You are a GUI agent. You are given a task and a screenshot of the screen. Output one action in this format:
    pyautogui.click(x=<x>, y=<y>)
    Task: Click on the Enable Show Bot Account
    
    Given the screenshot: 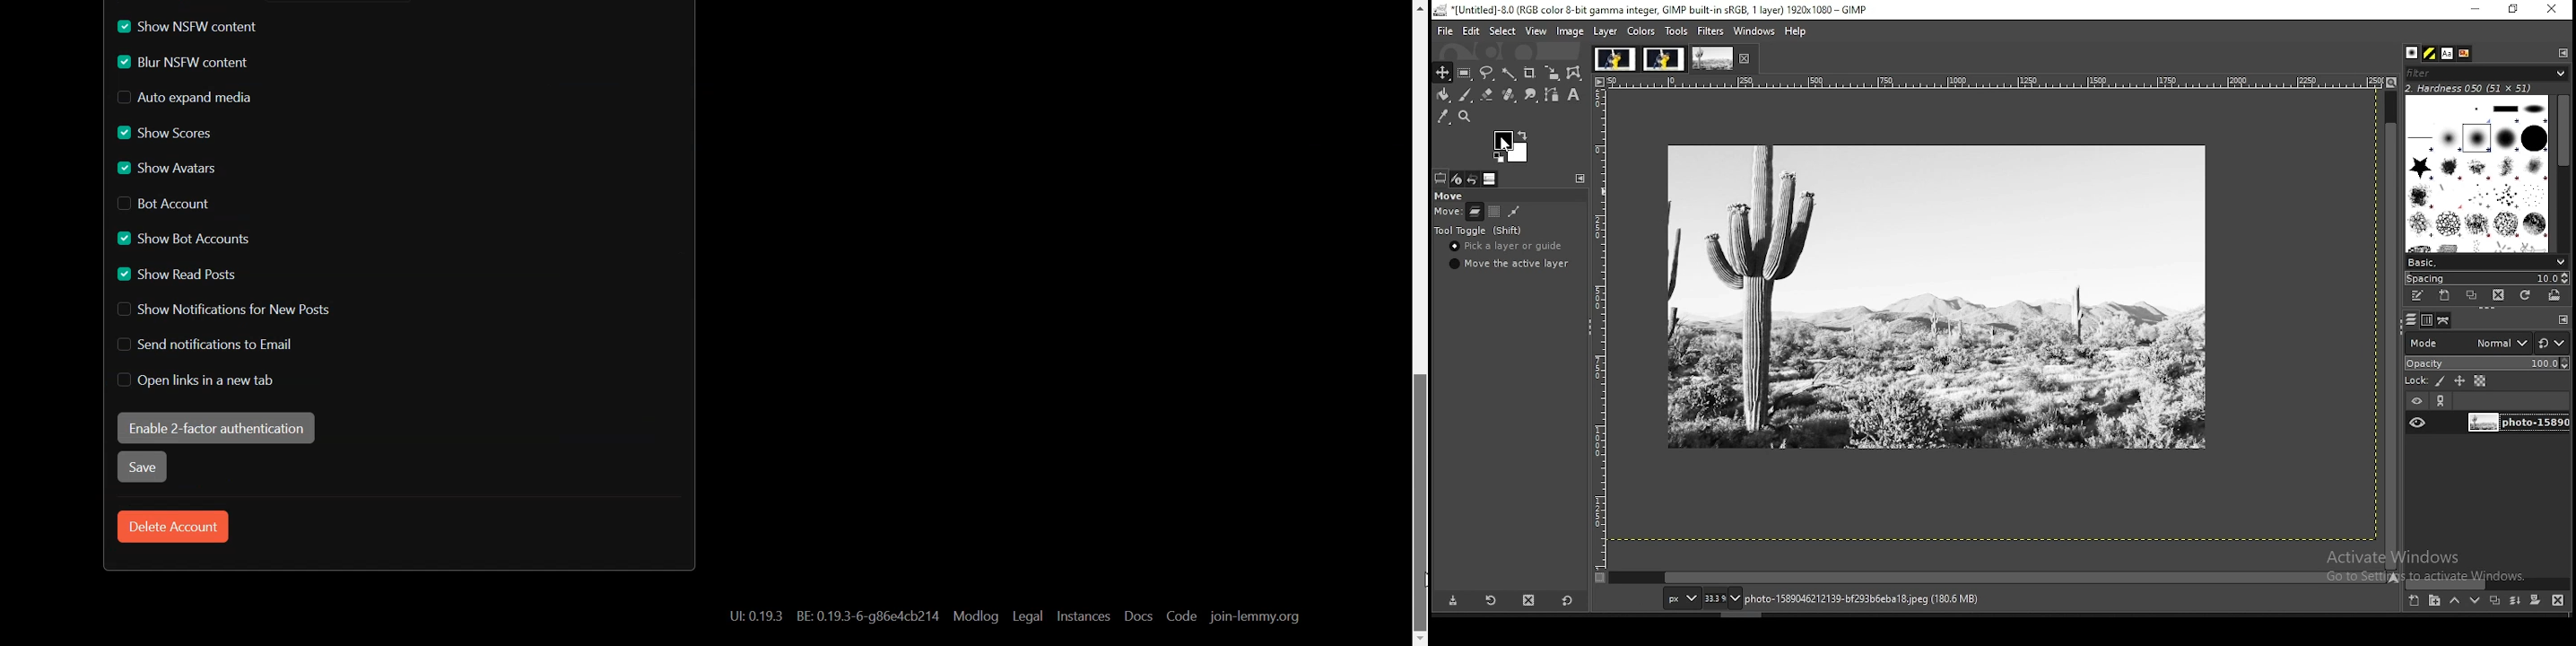 What is the action you would take?
    pyautogui.click(x=186, y=236)
    